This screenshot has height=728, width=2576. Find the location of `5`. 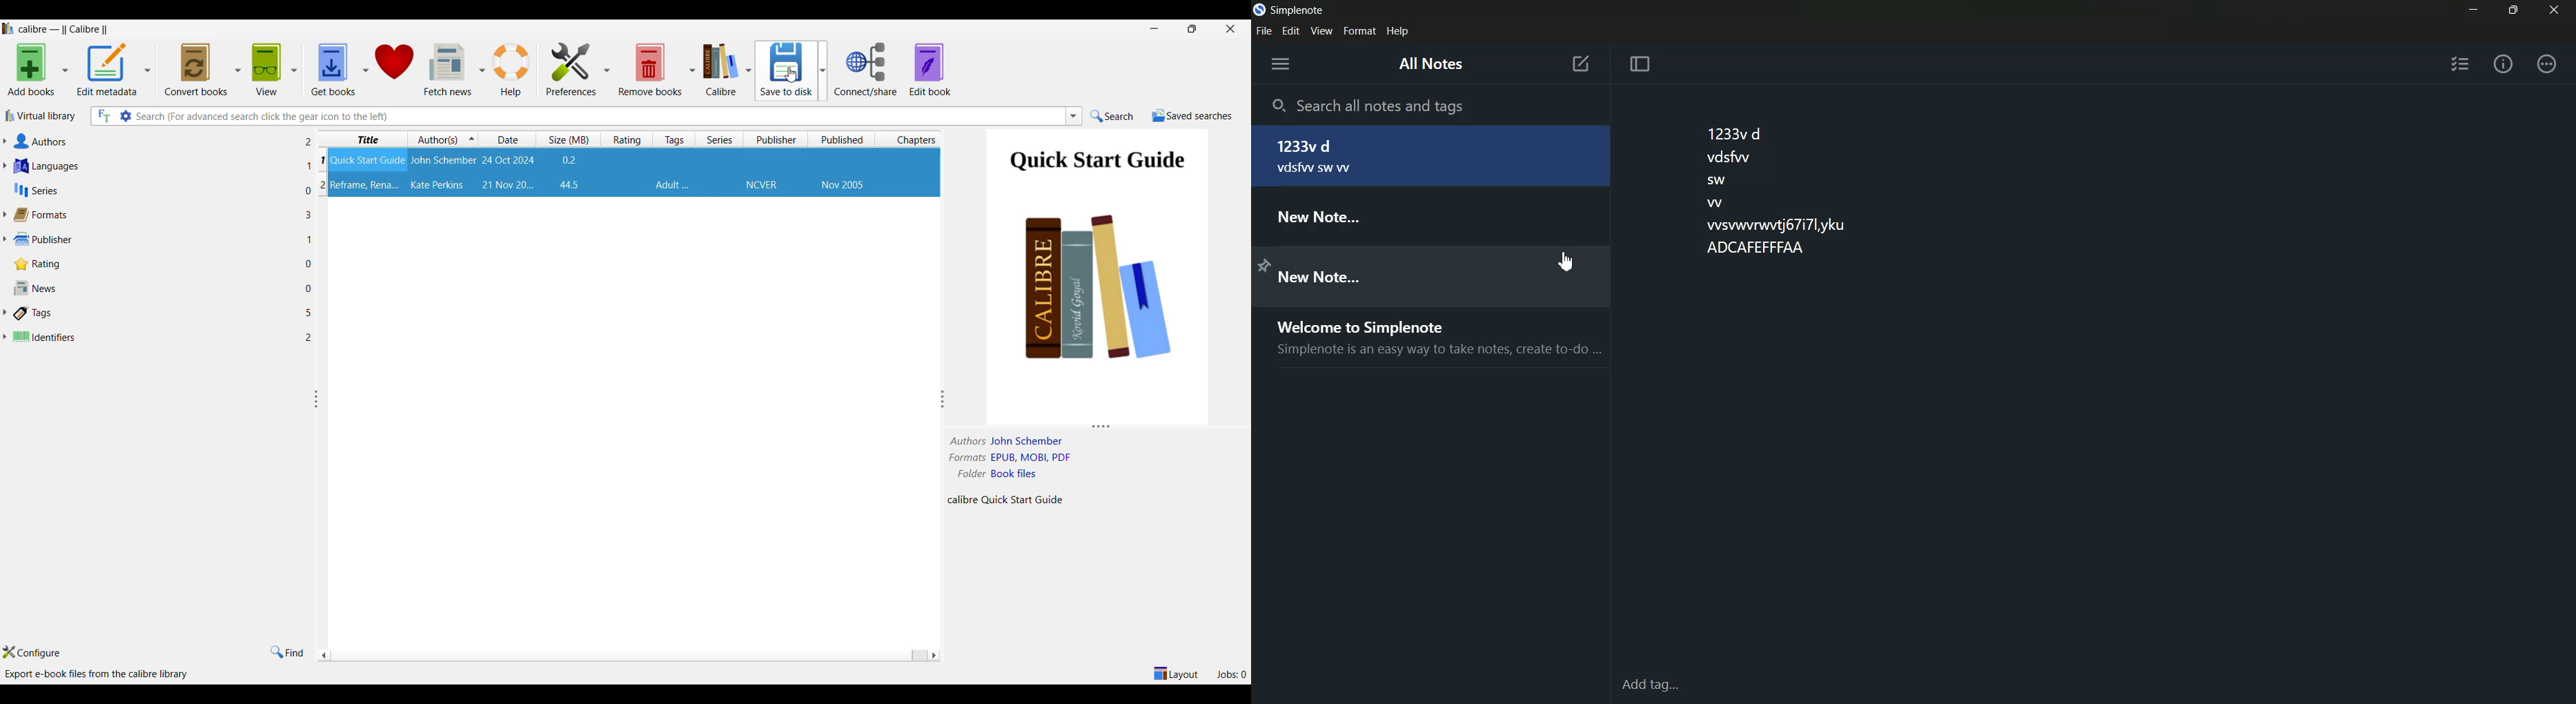

5 is located at coordinates (309, 314).